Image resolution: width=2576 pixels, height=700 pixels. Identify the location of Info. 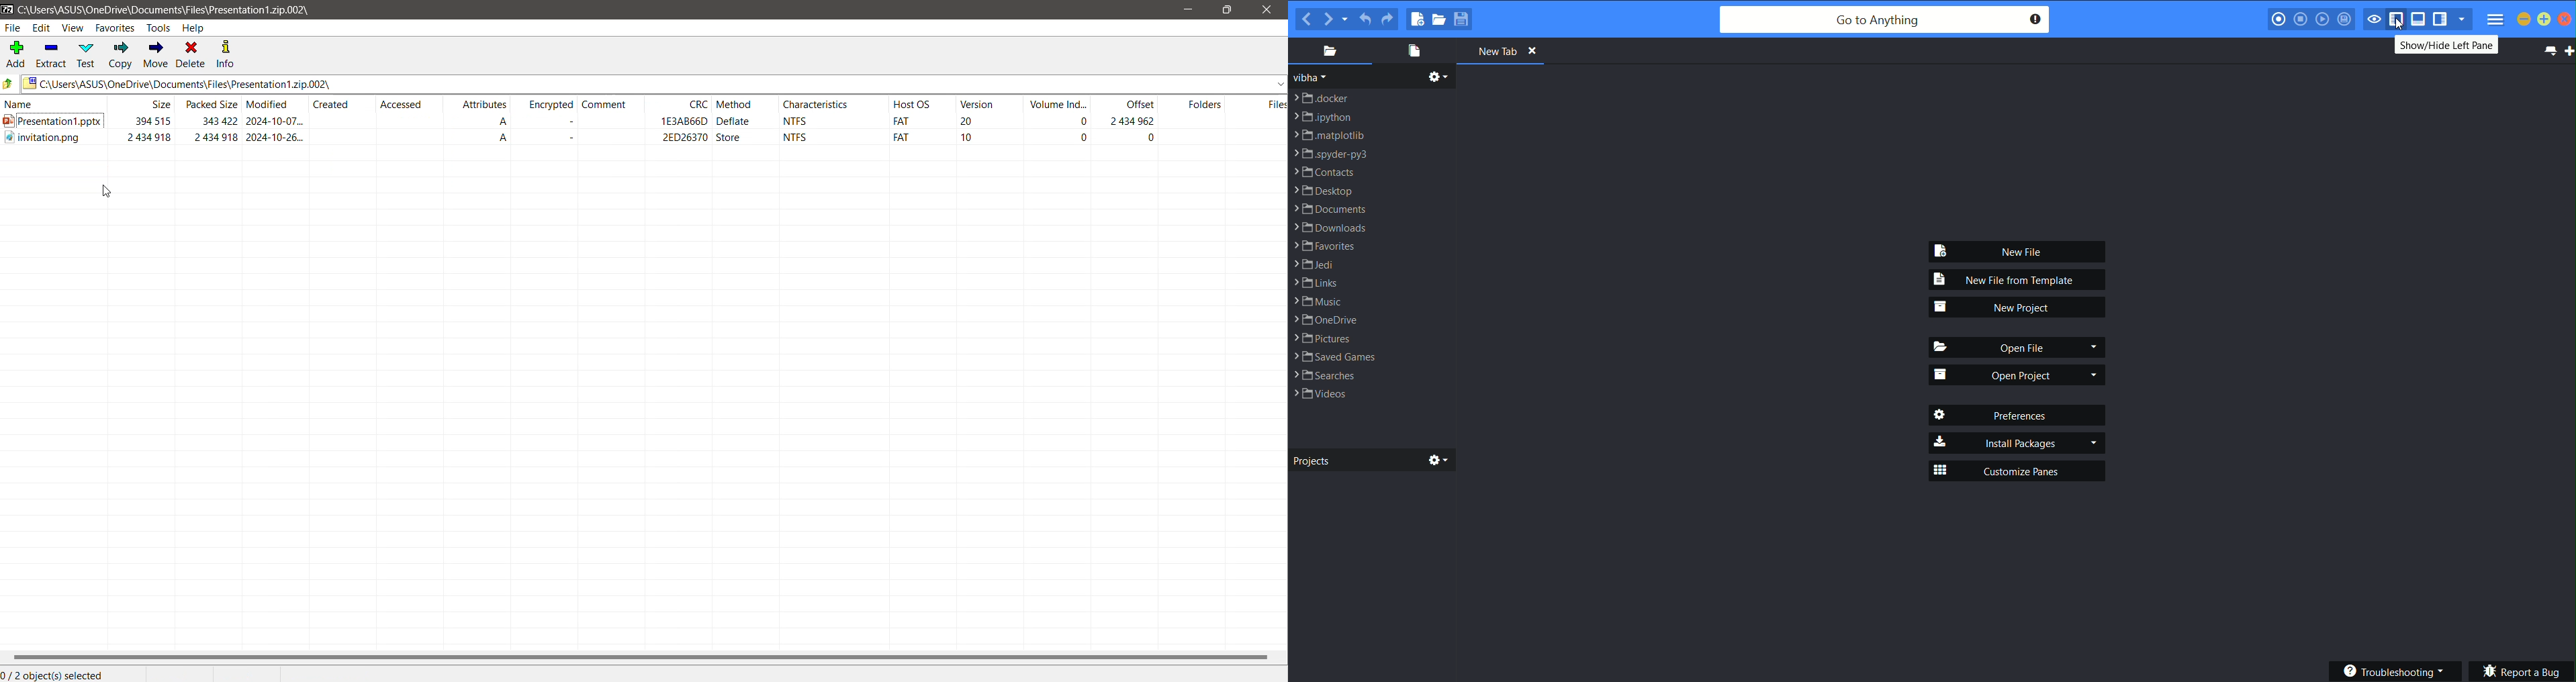
(225, 54).